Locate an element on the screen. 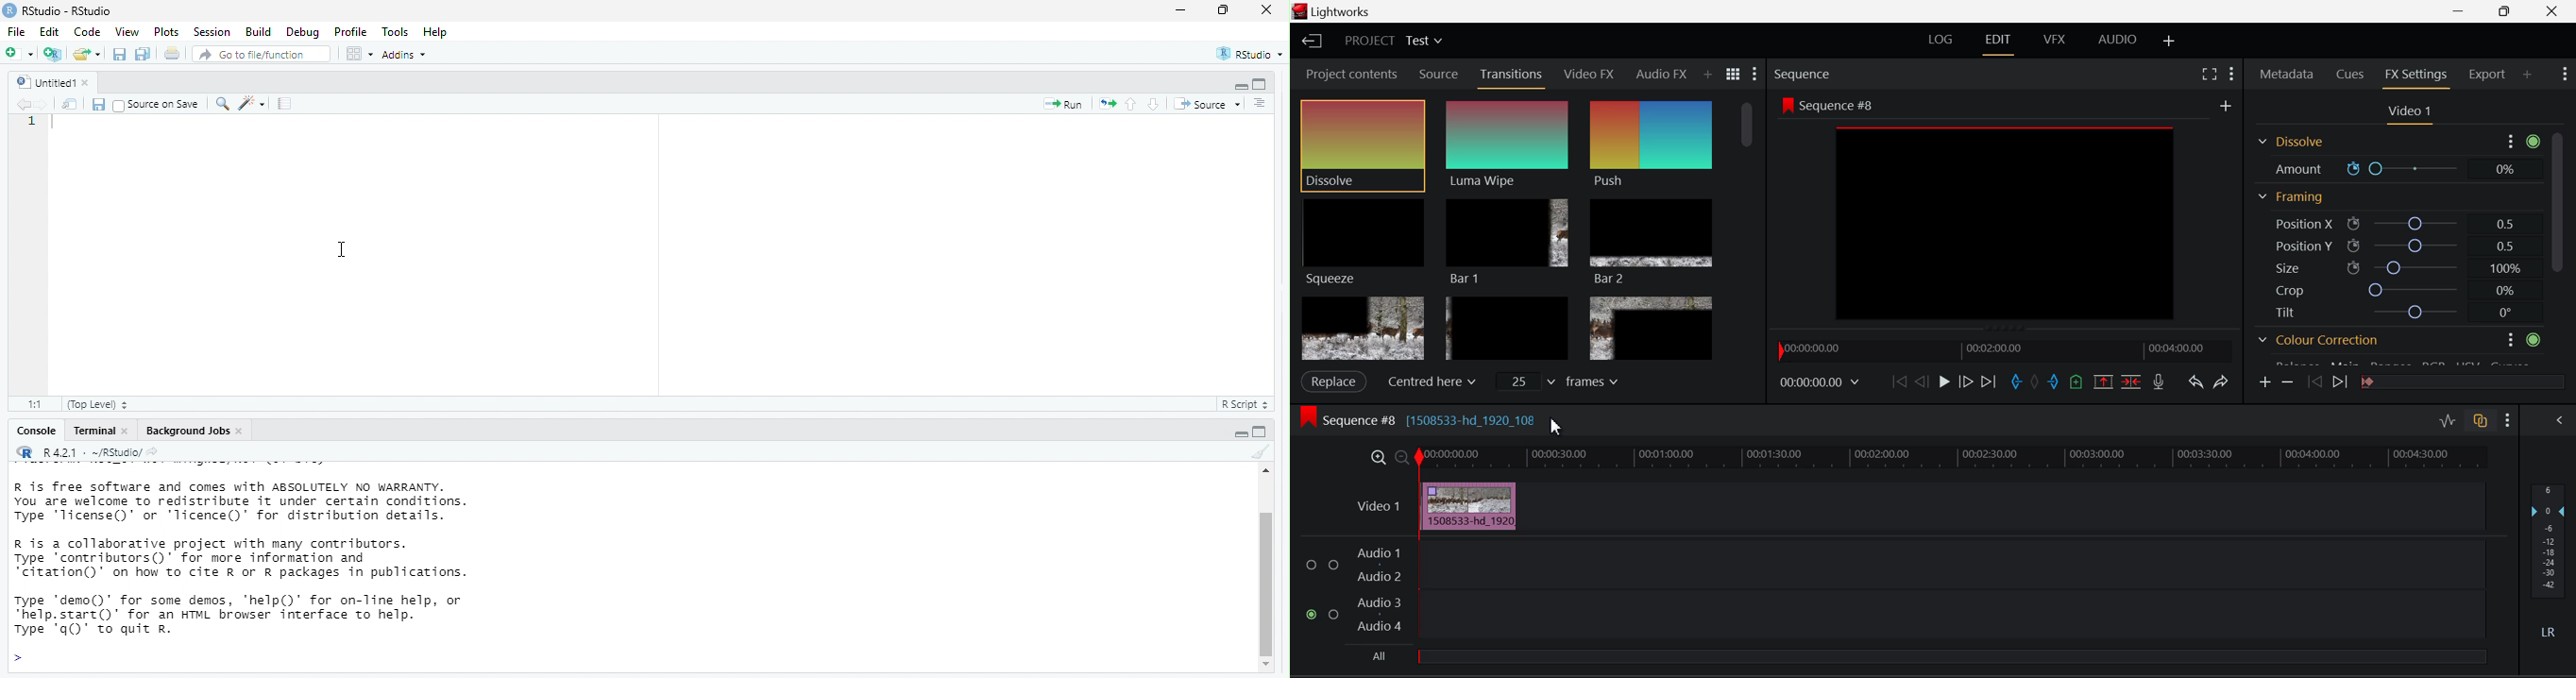  code area is located at coordinates (968, 256).